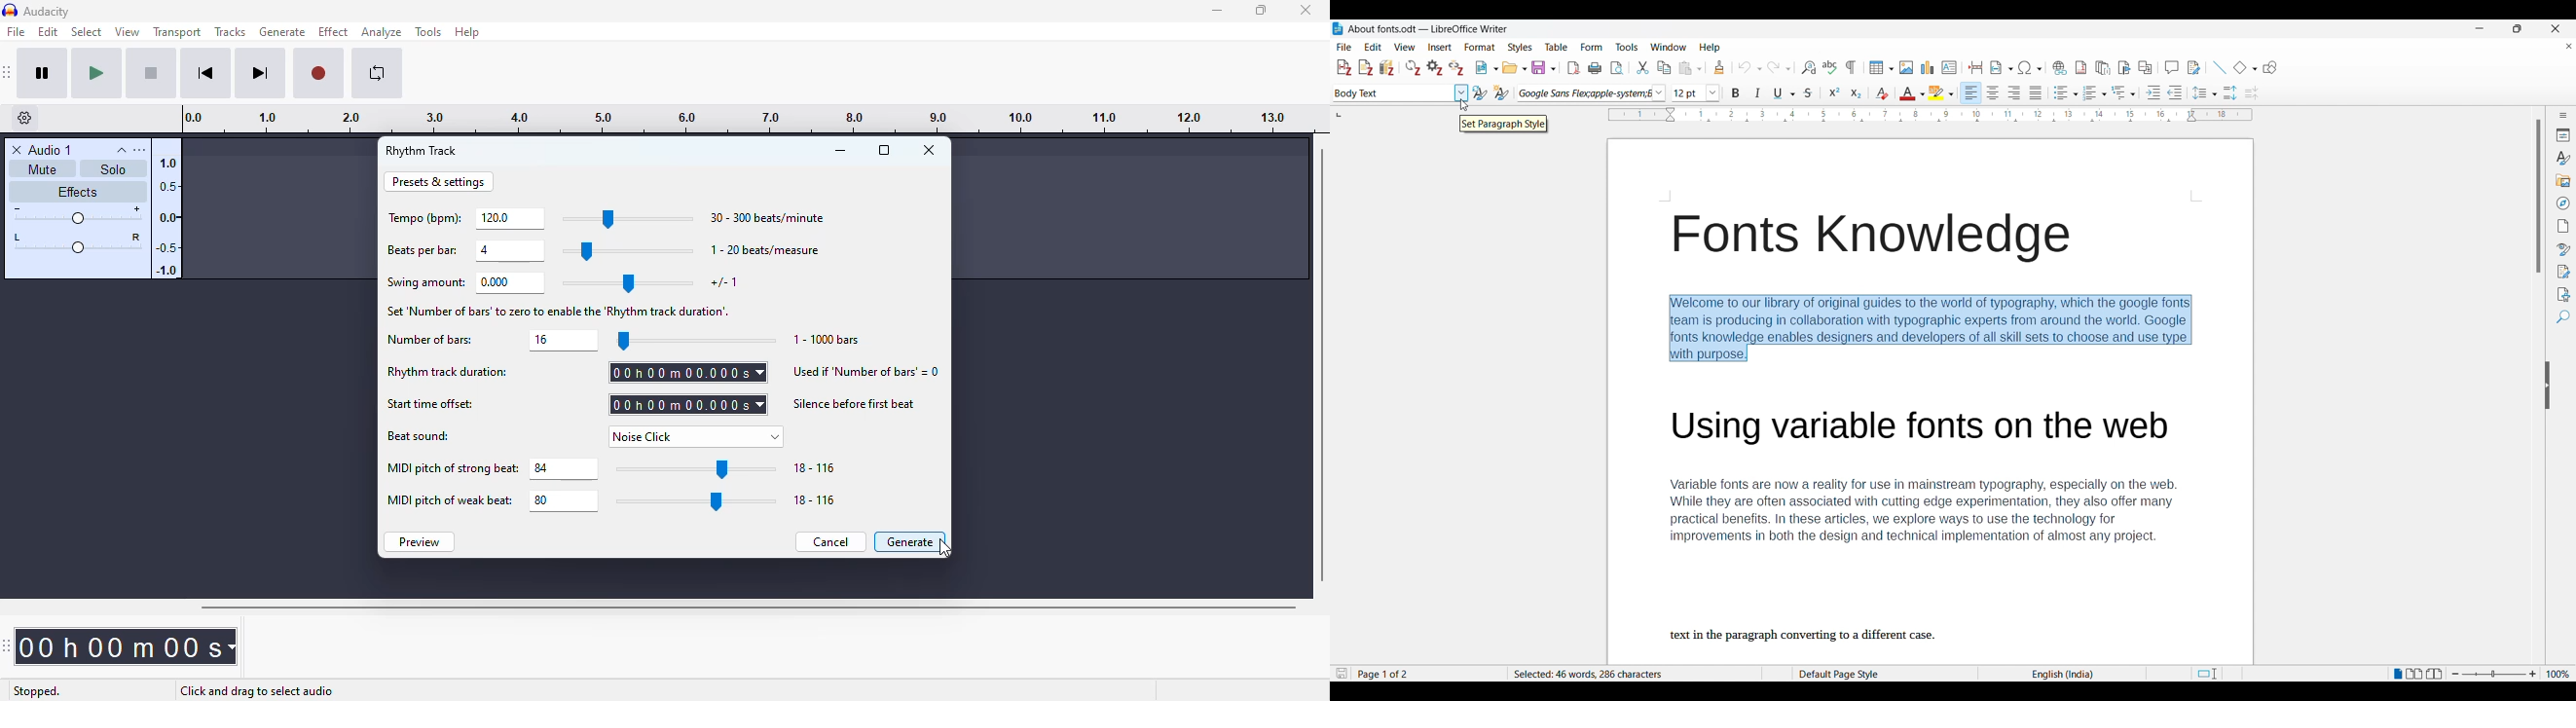  I want to click on Manage changes, so click(2564, 272).